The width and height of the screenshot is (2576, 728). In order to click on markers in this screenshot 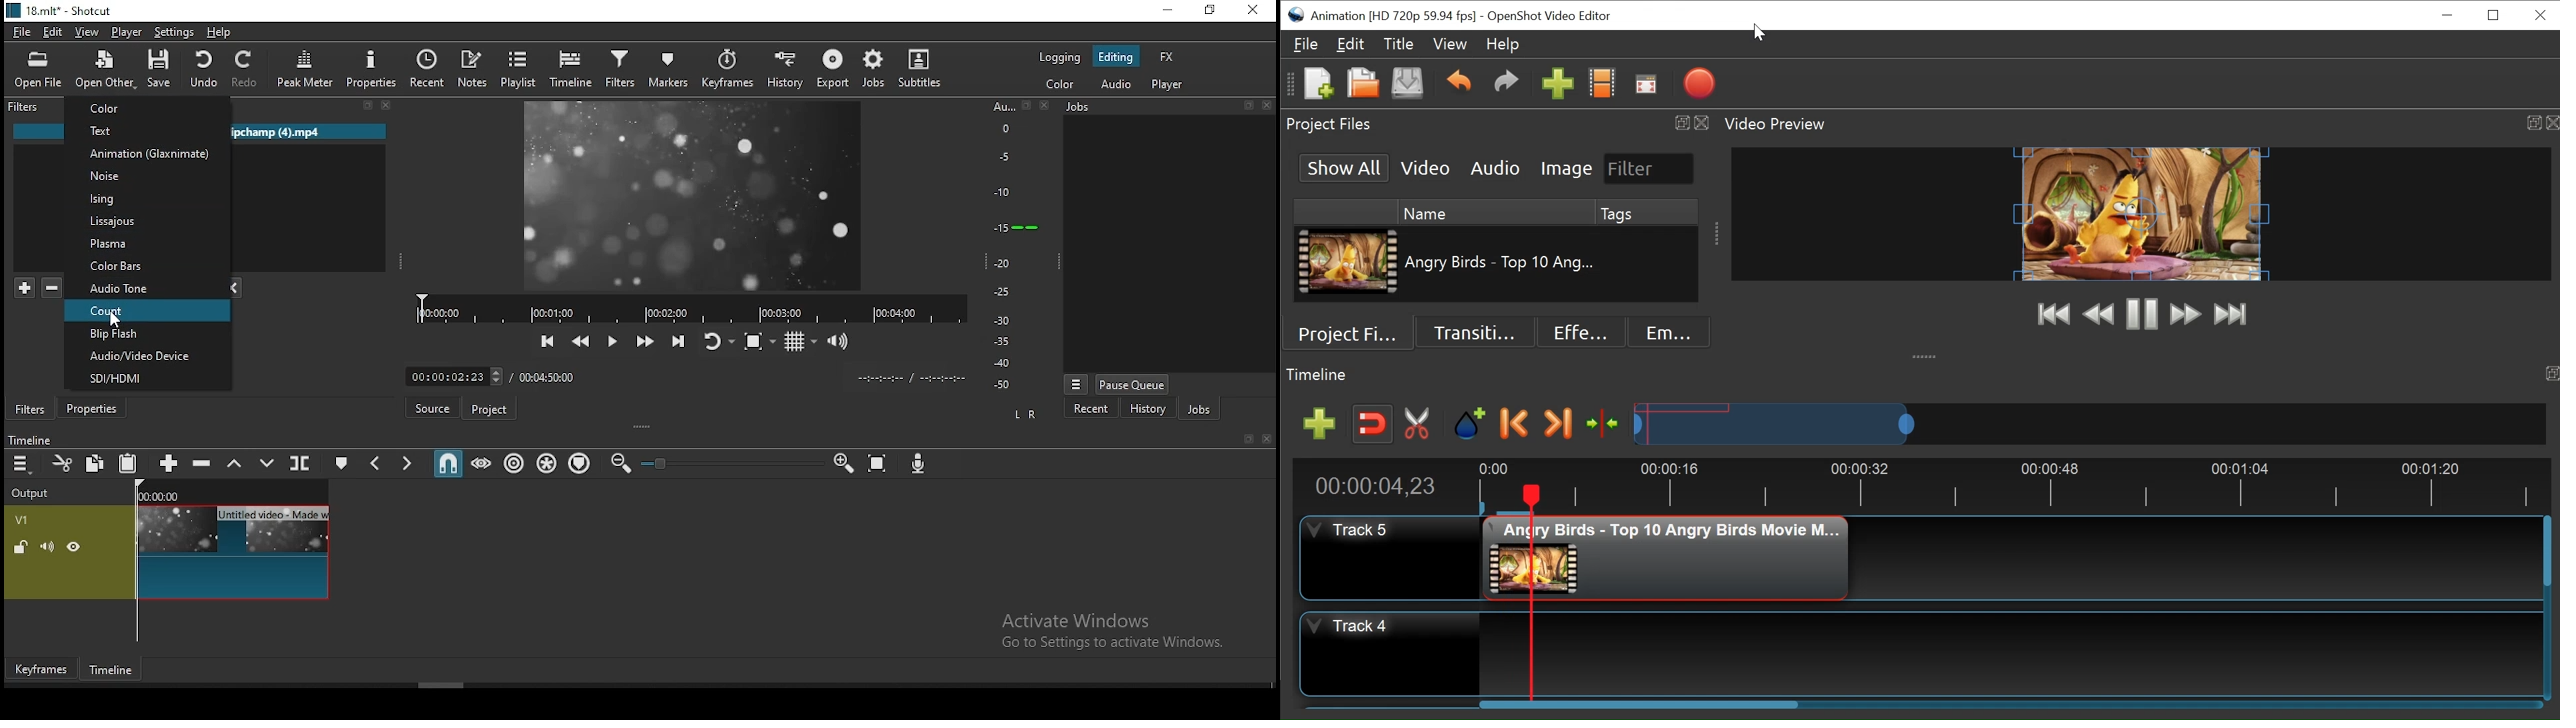, I will do `click(667, 68)`.